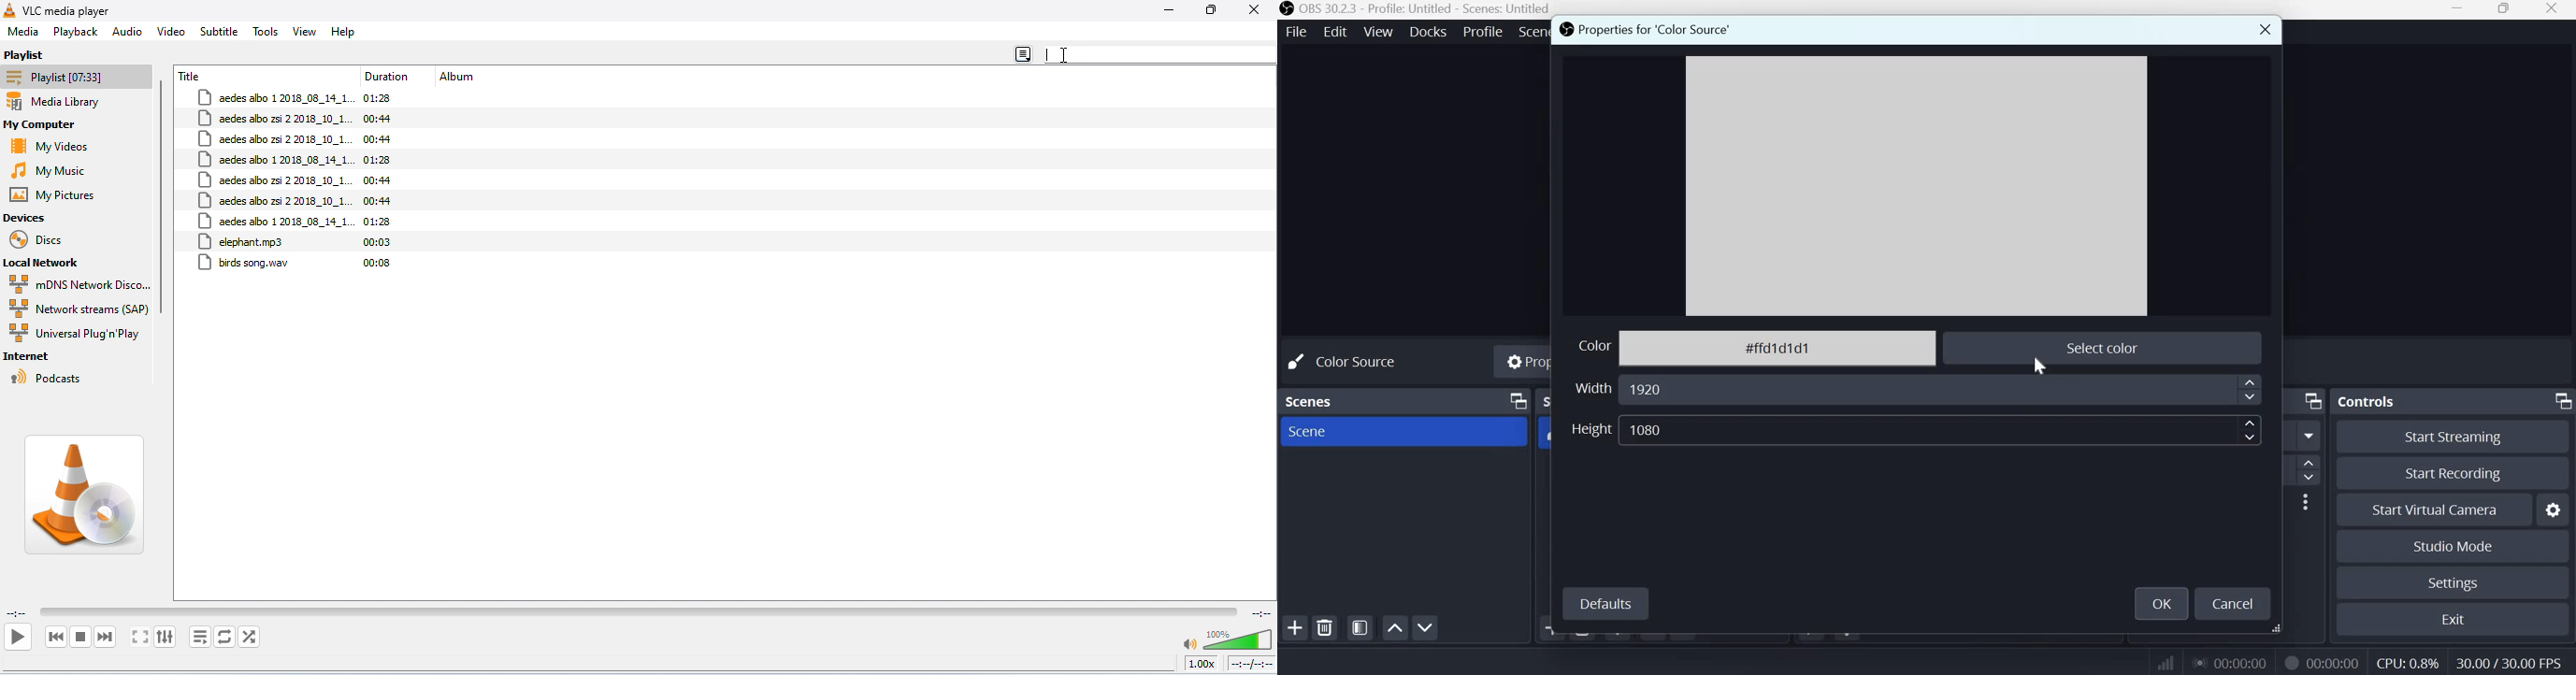  What do you see at coordinates (29, 55) in the screenshot?
I see `playlist` at bounding box center [29, 55].